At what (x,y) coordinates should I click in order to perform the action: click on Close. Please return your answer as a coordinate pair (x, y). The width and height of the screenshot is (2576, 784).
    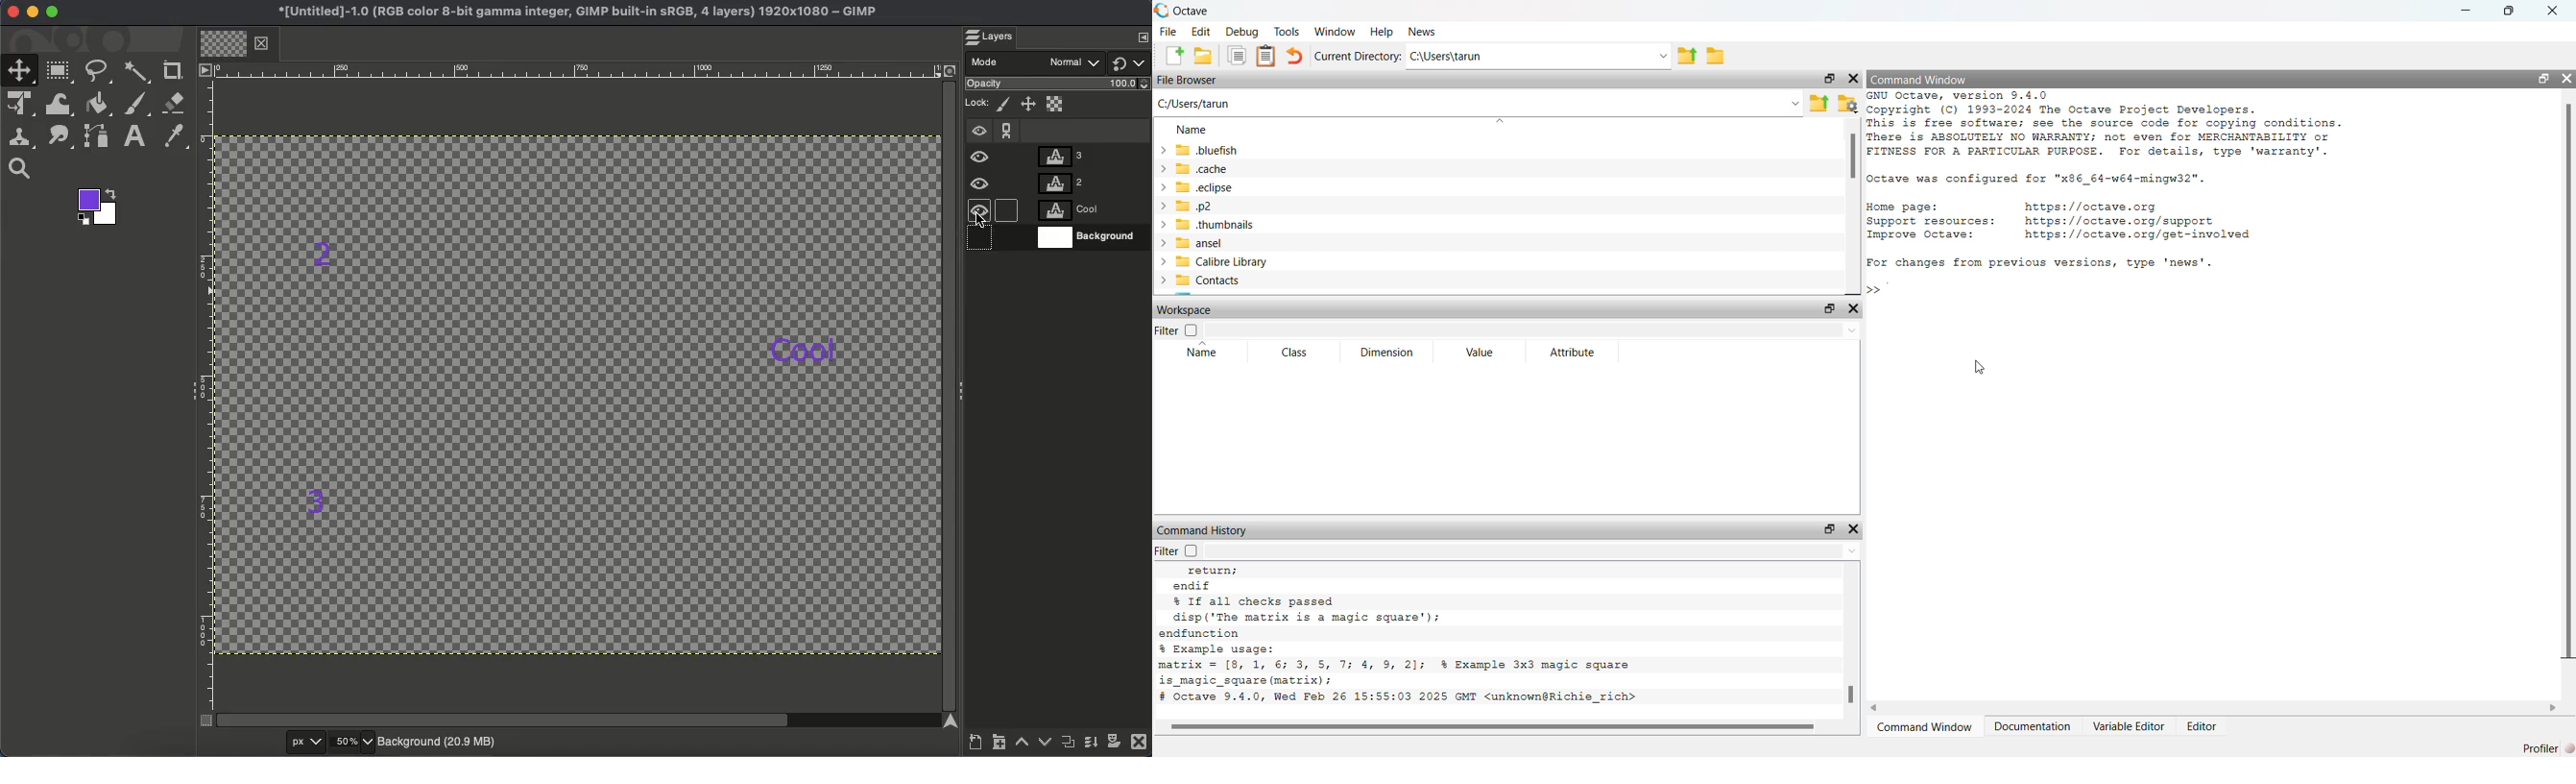
    Looking at the image, I should click on (1139, 745).